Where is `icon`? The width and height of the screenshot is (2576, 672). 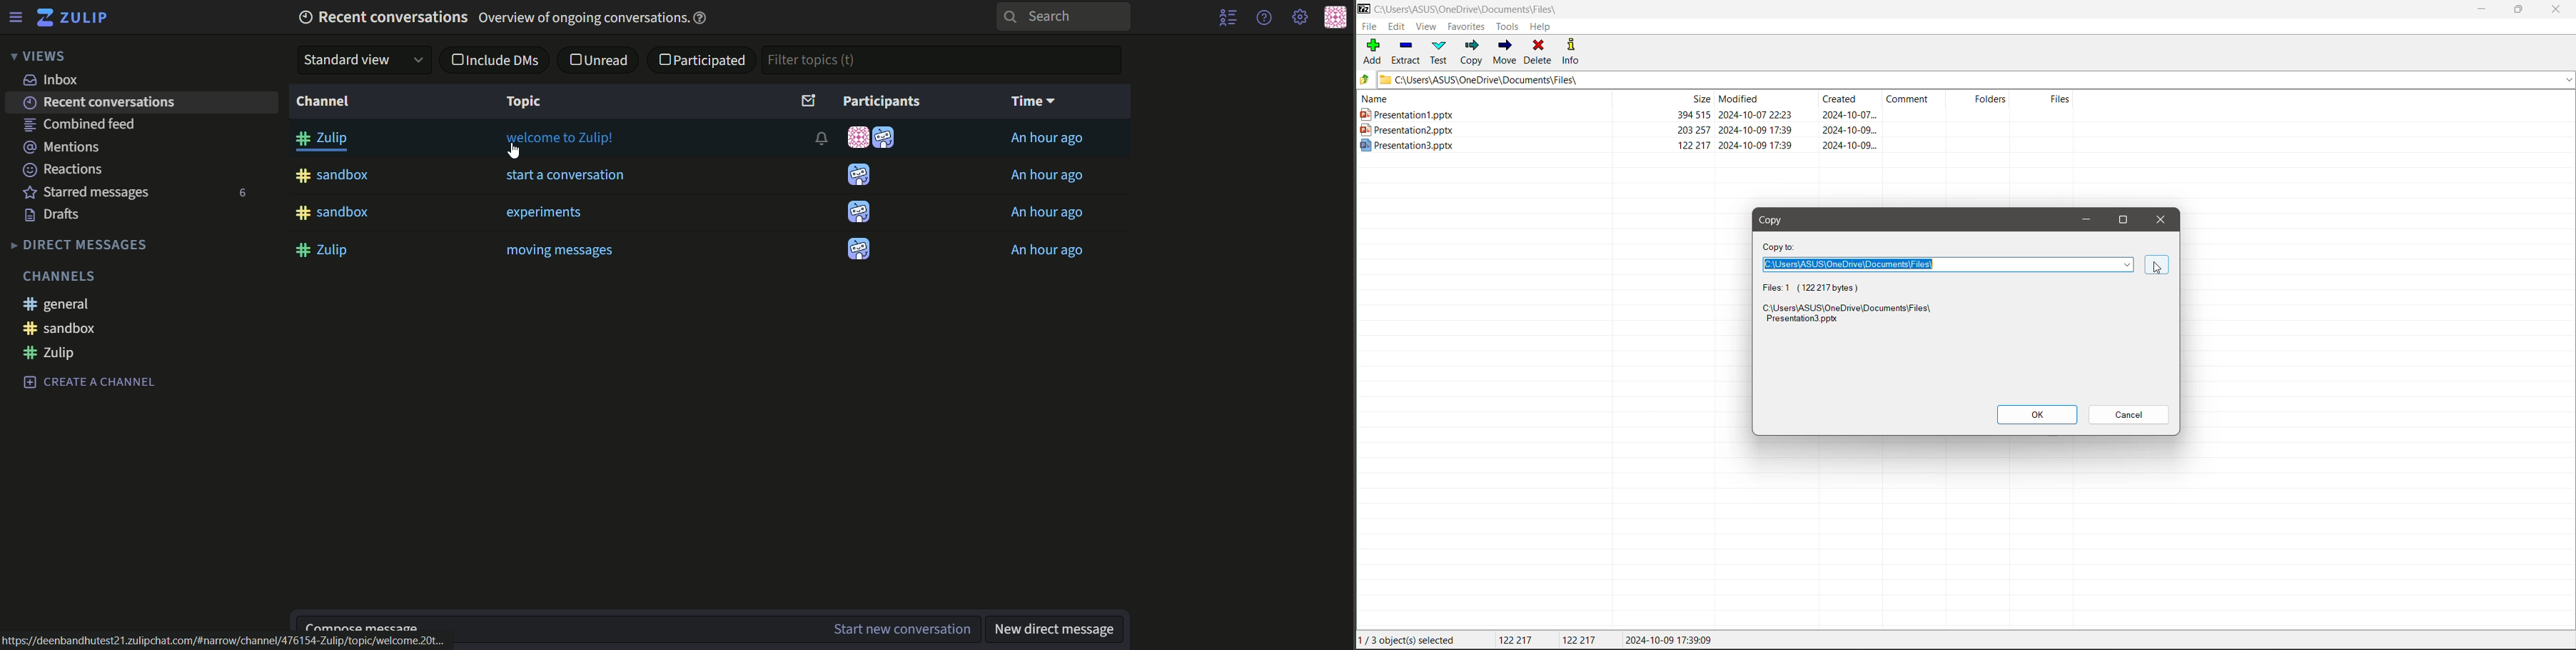 icon is located at coordinates (858, 138).